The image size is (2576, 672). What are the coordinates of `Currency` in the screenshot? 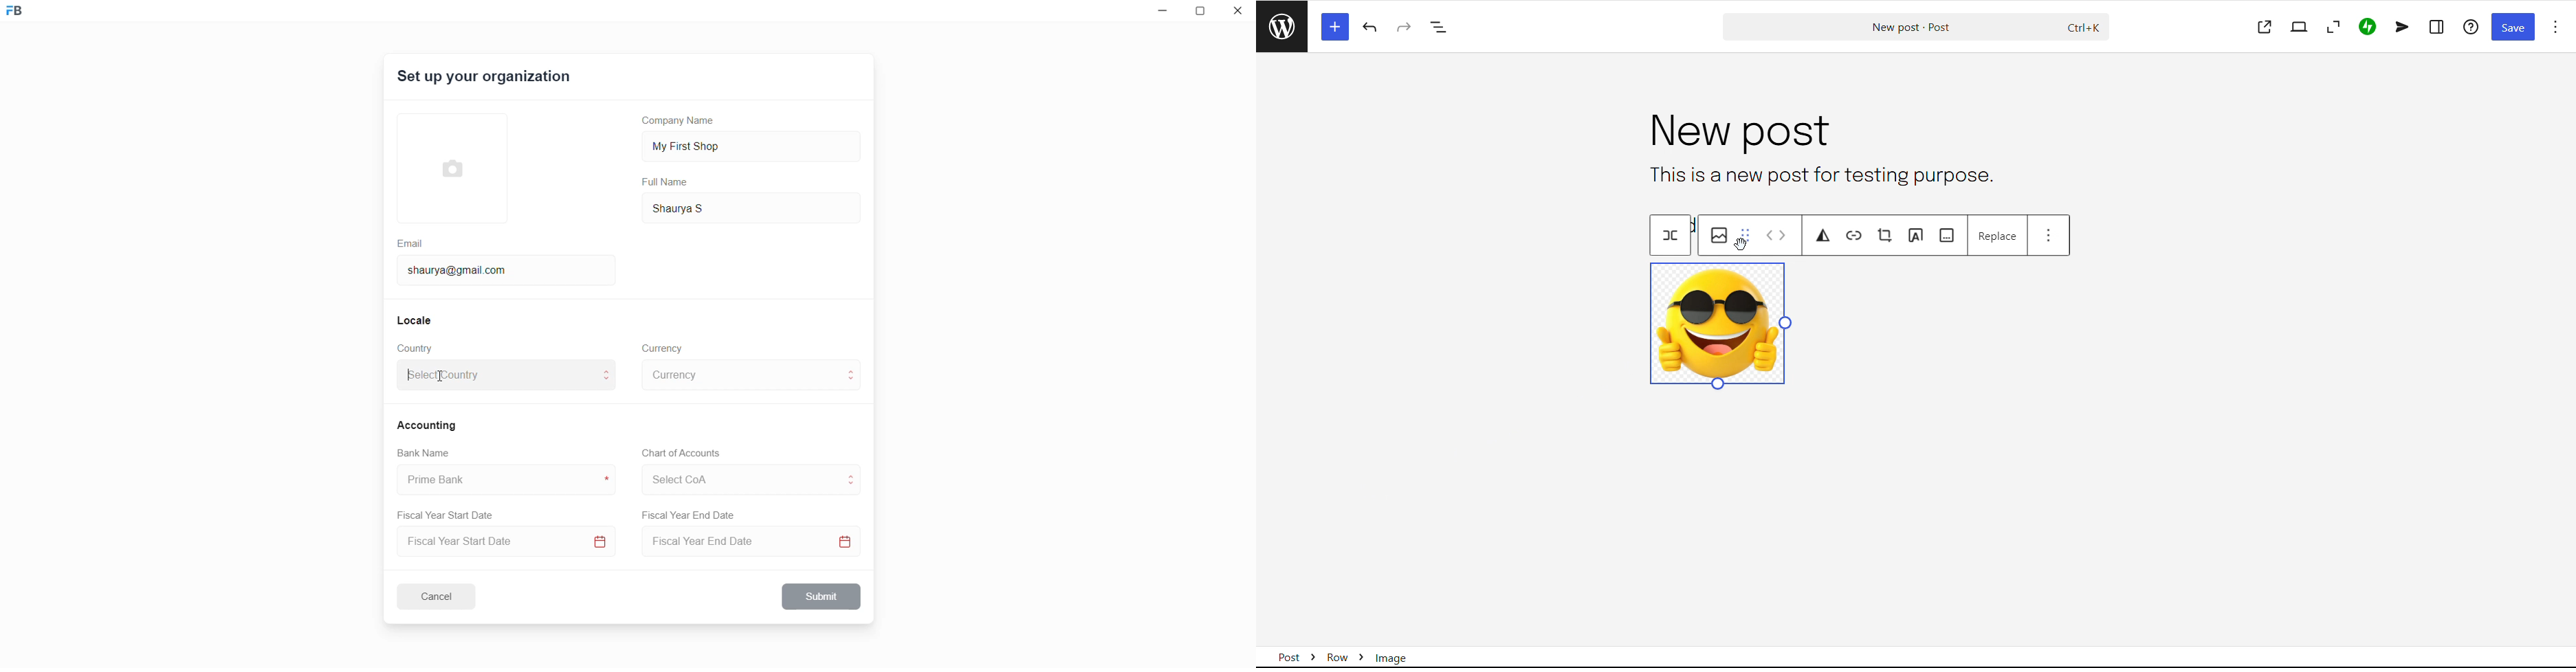 It's located at (664, 347).